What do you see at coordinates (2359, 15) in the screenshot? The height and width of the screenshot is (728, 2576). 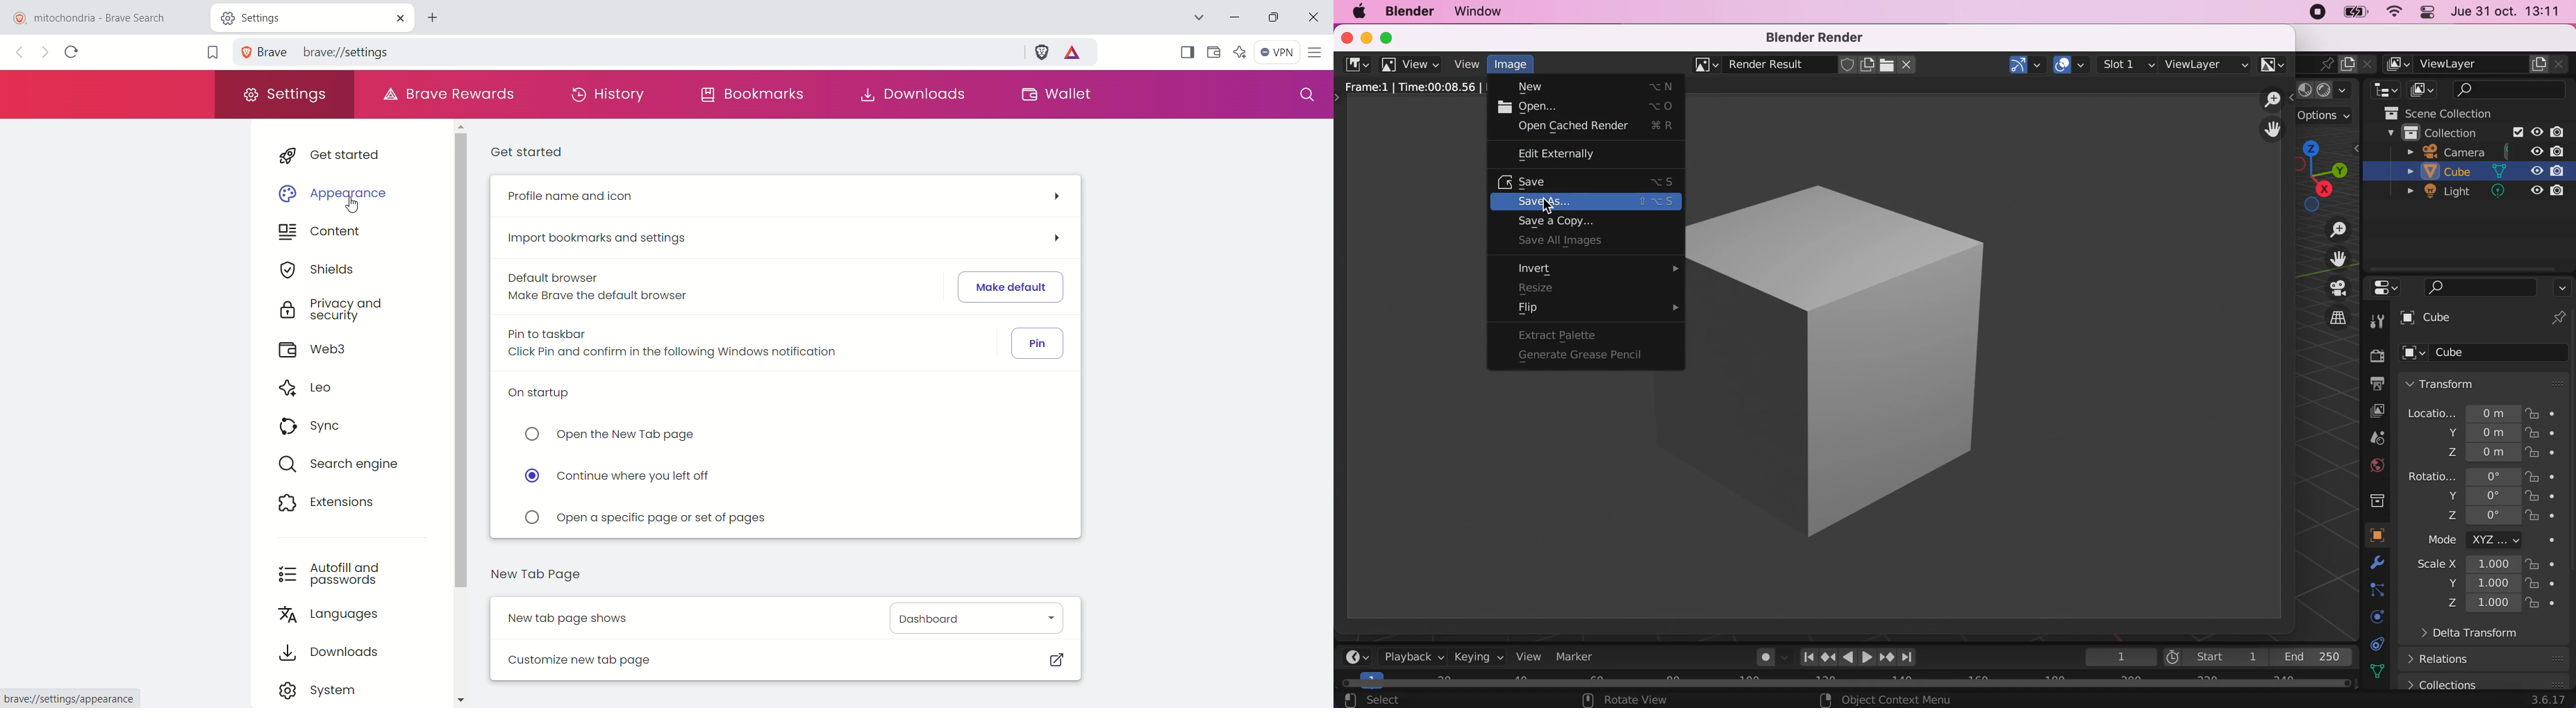 I see `battery` at bounding box center [2359, 15].